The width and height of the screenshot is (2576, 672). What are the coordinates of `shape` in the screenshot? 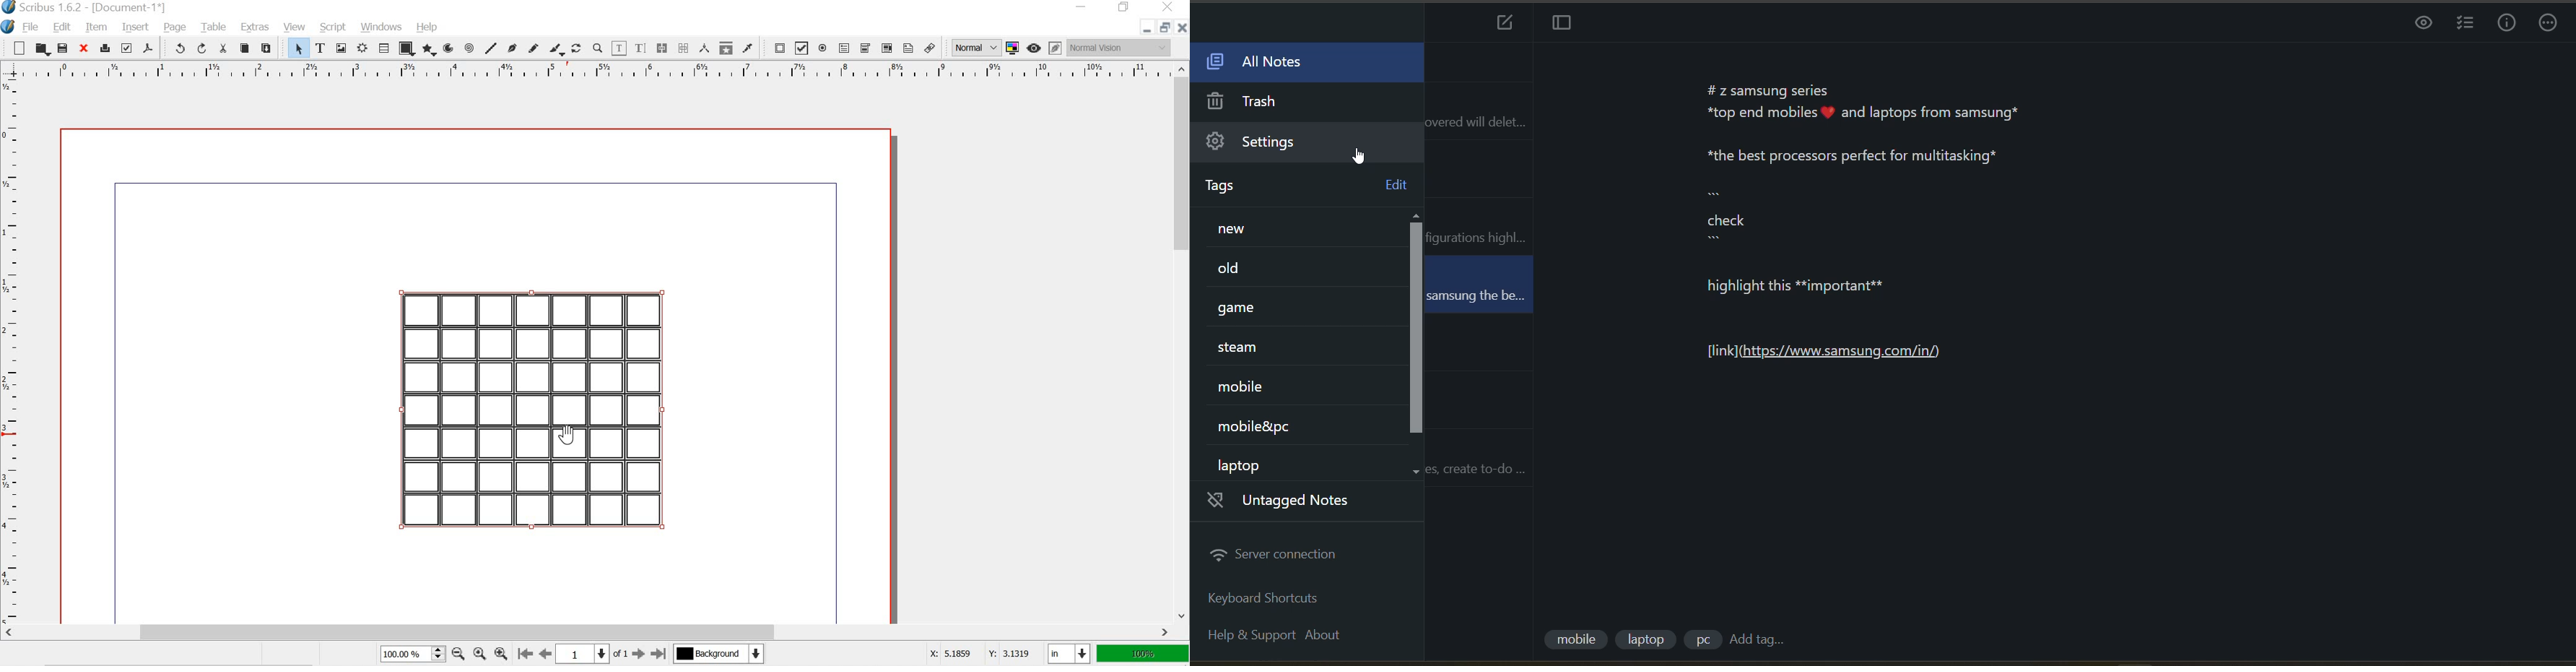 It's located at (409, 48).